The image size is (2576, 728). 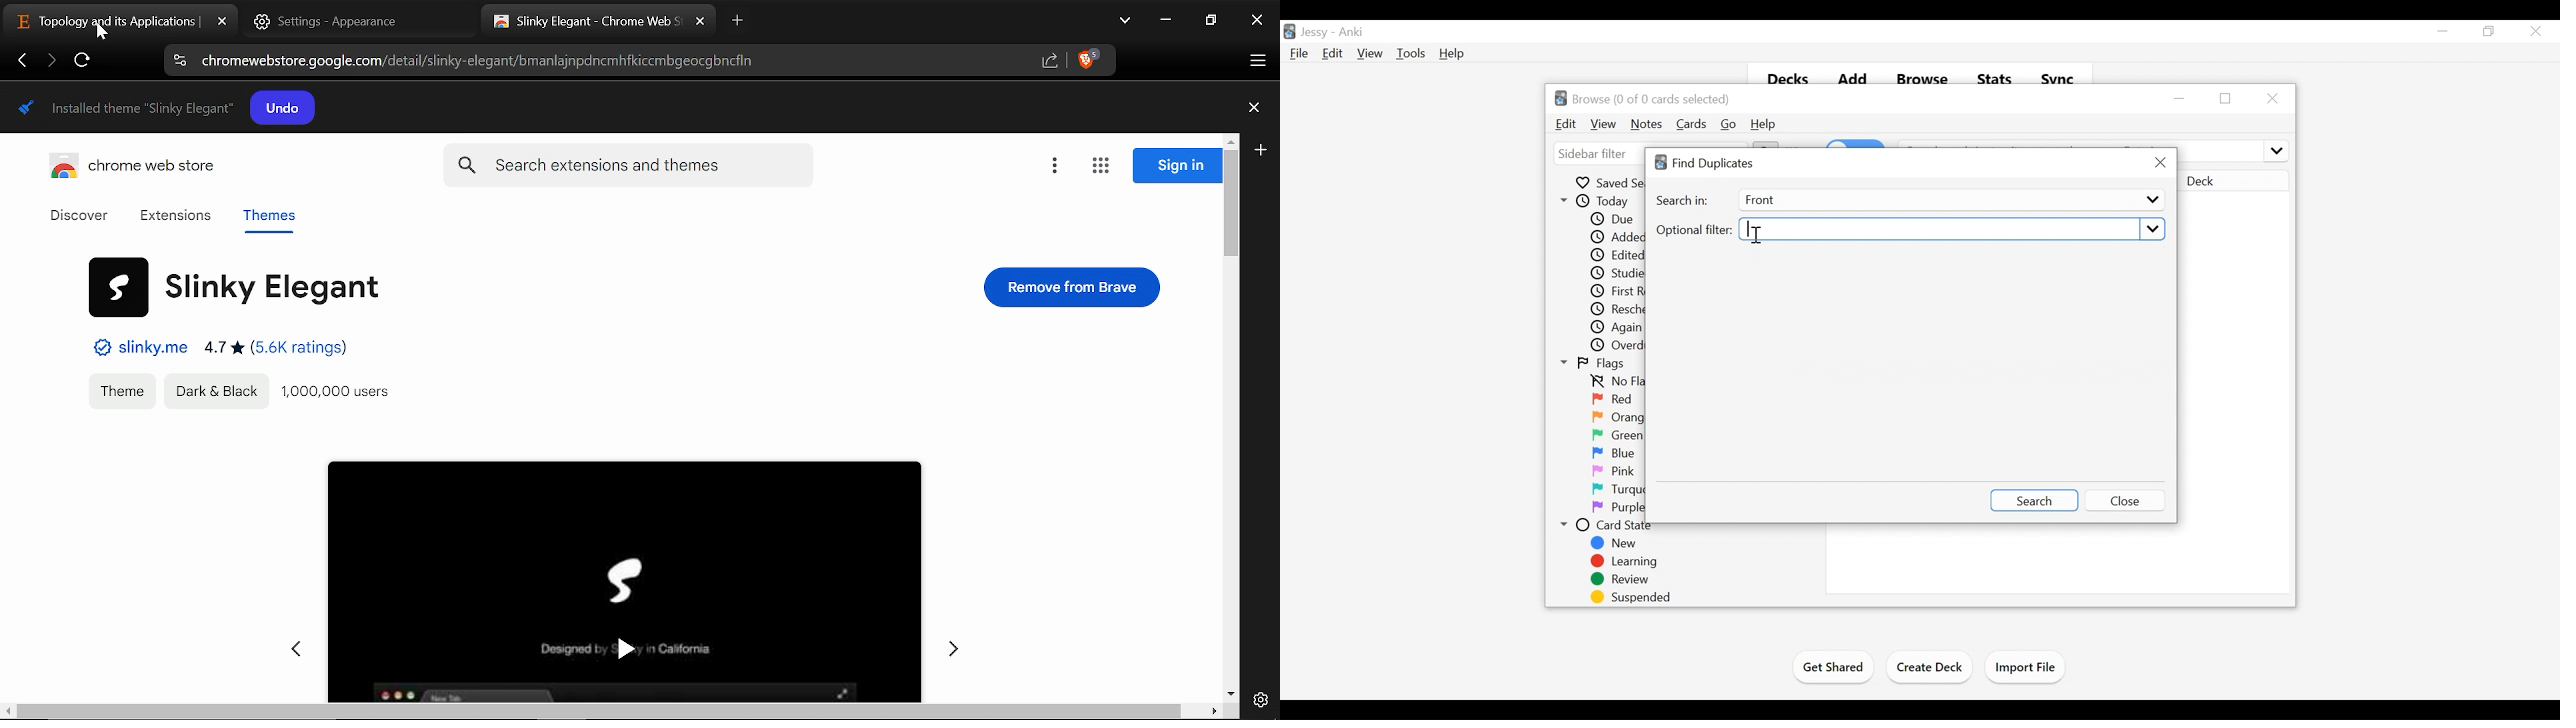 I want to click on Decks, so click(x=1783, y=75).